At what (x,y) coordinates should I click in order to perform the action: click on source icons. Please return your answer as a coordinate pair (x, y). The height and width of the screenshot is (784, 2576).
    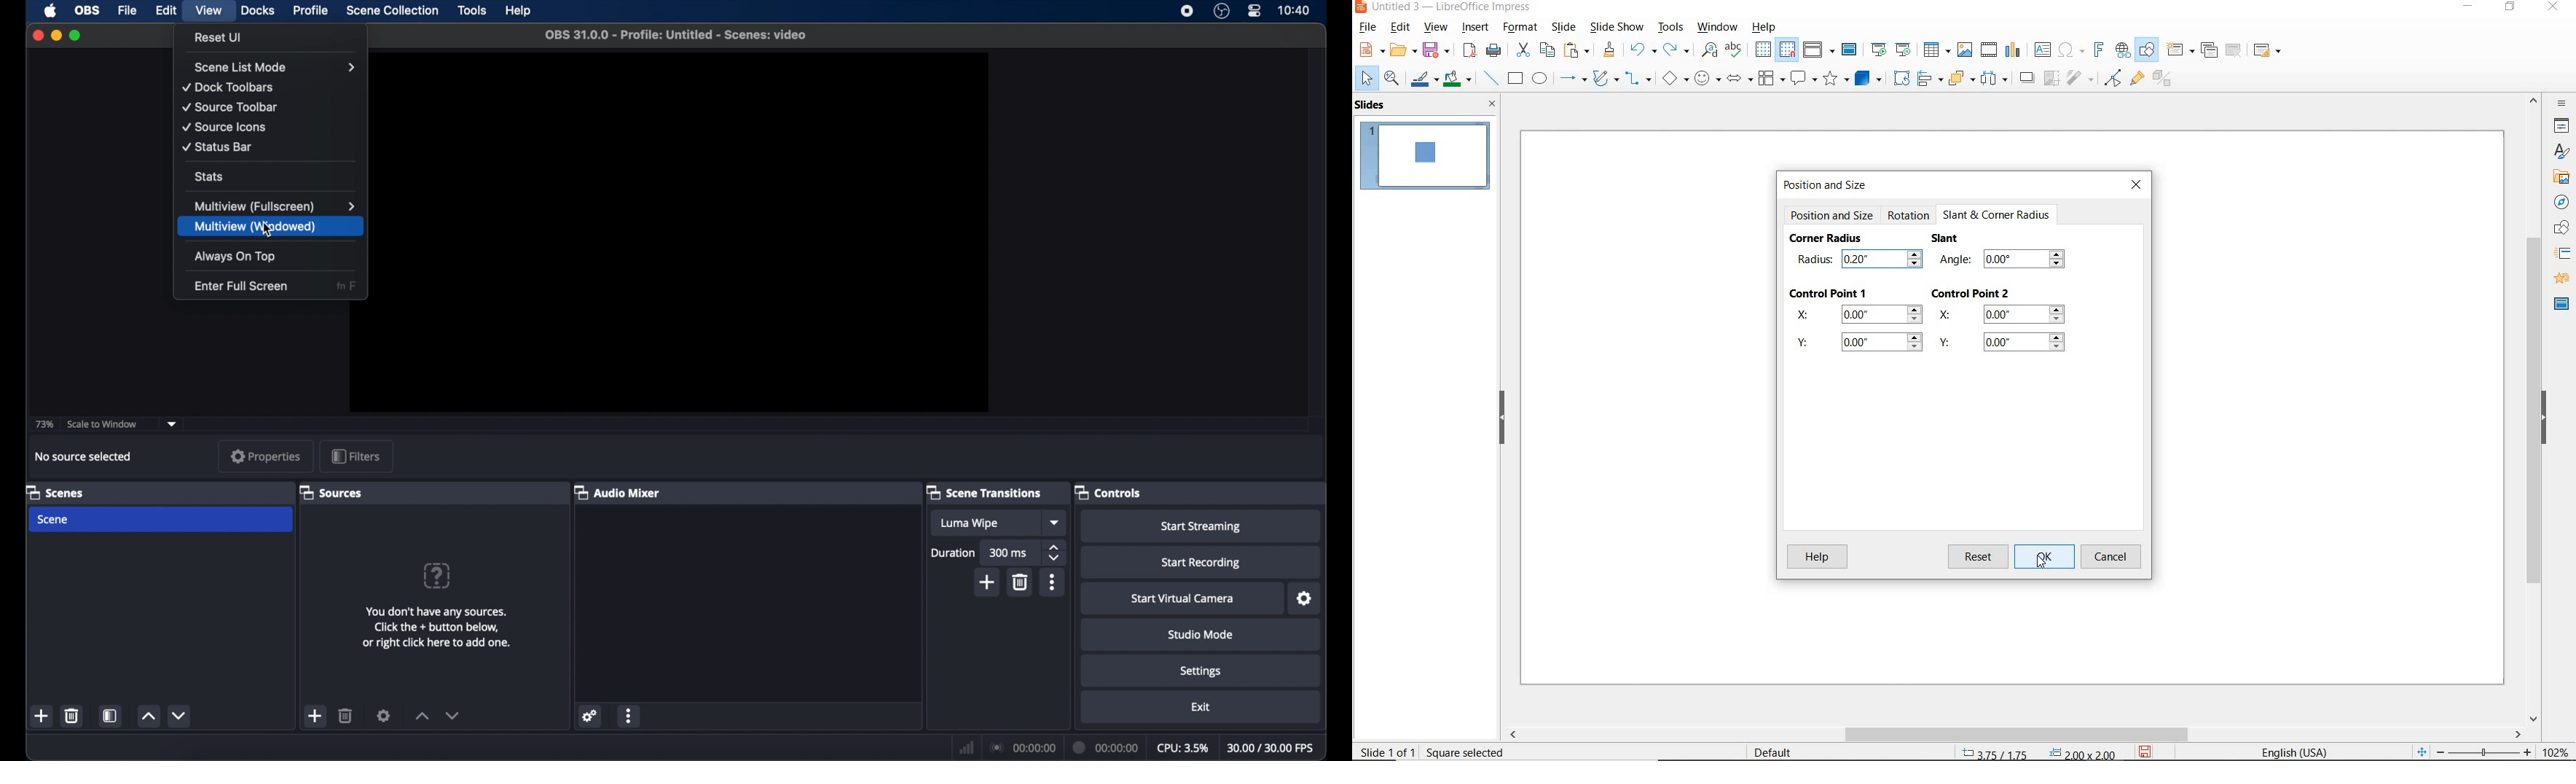
    Looking at the image, I should click on (224, 128).